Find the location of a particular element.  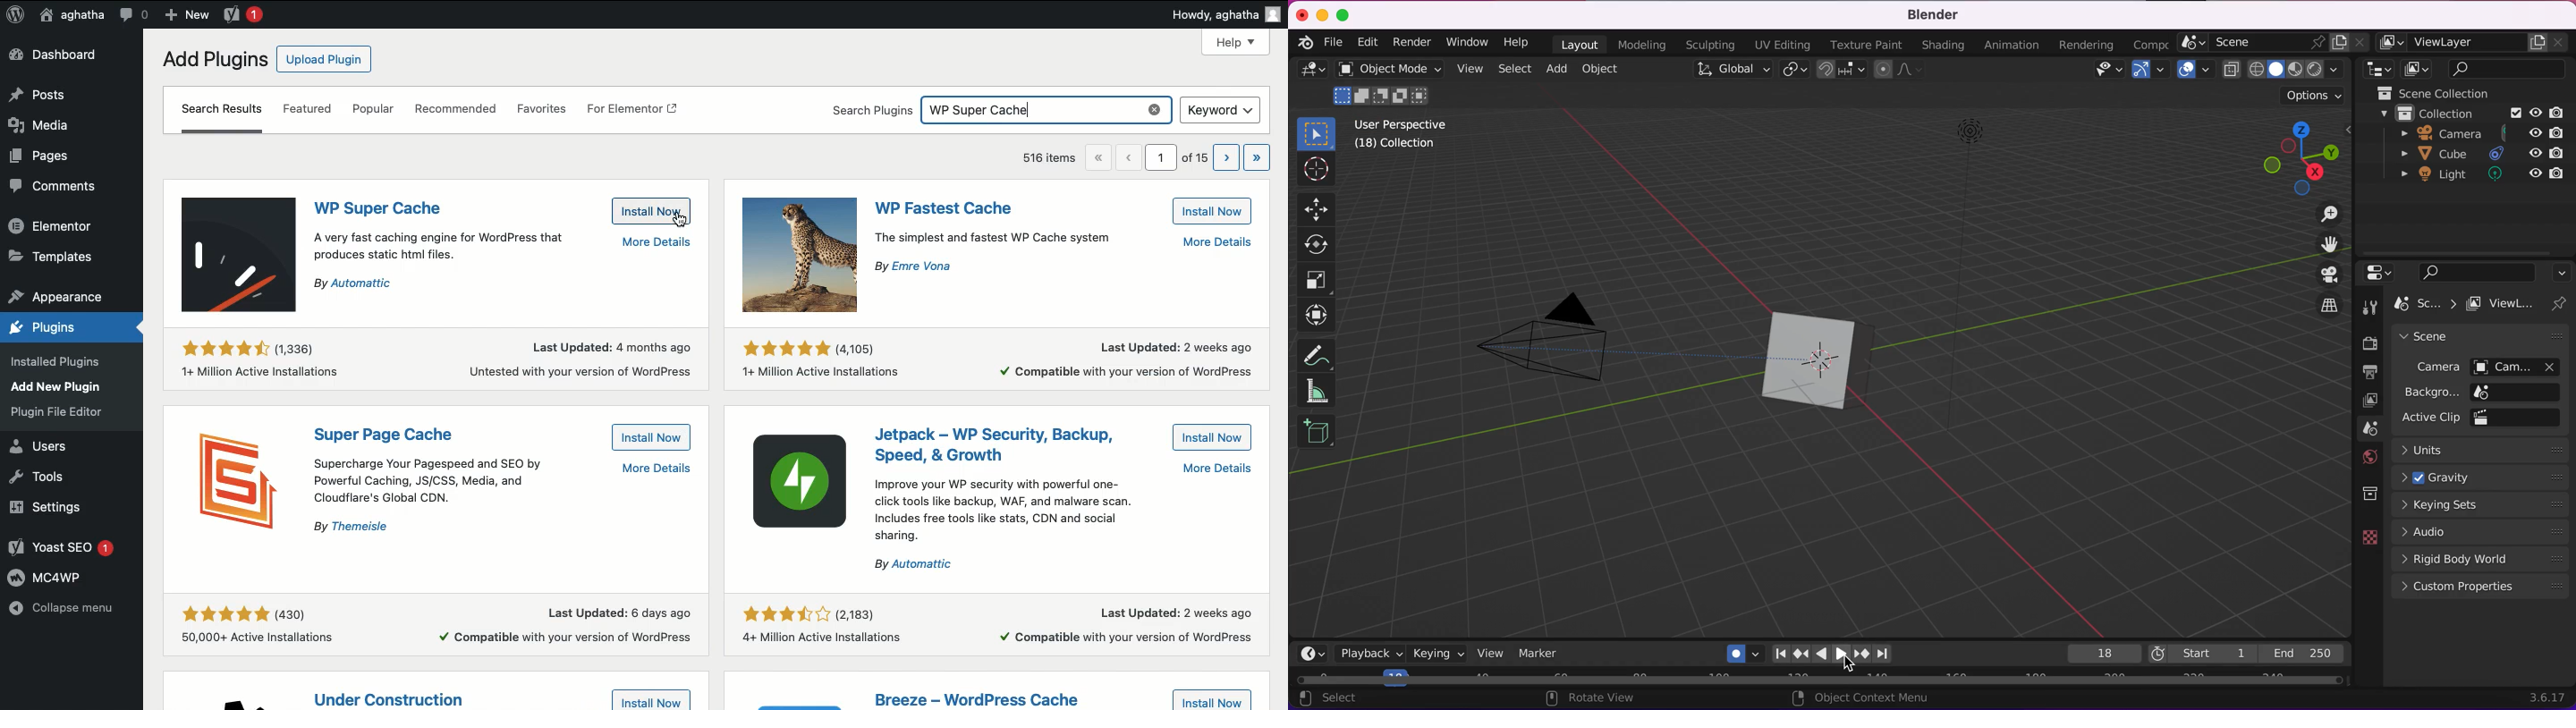

Popular is located at coordinates (372, 107).